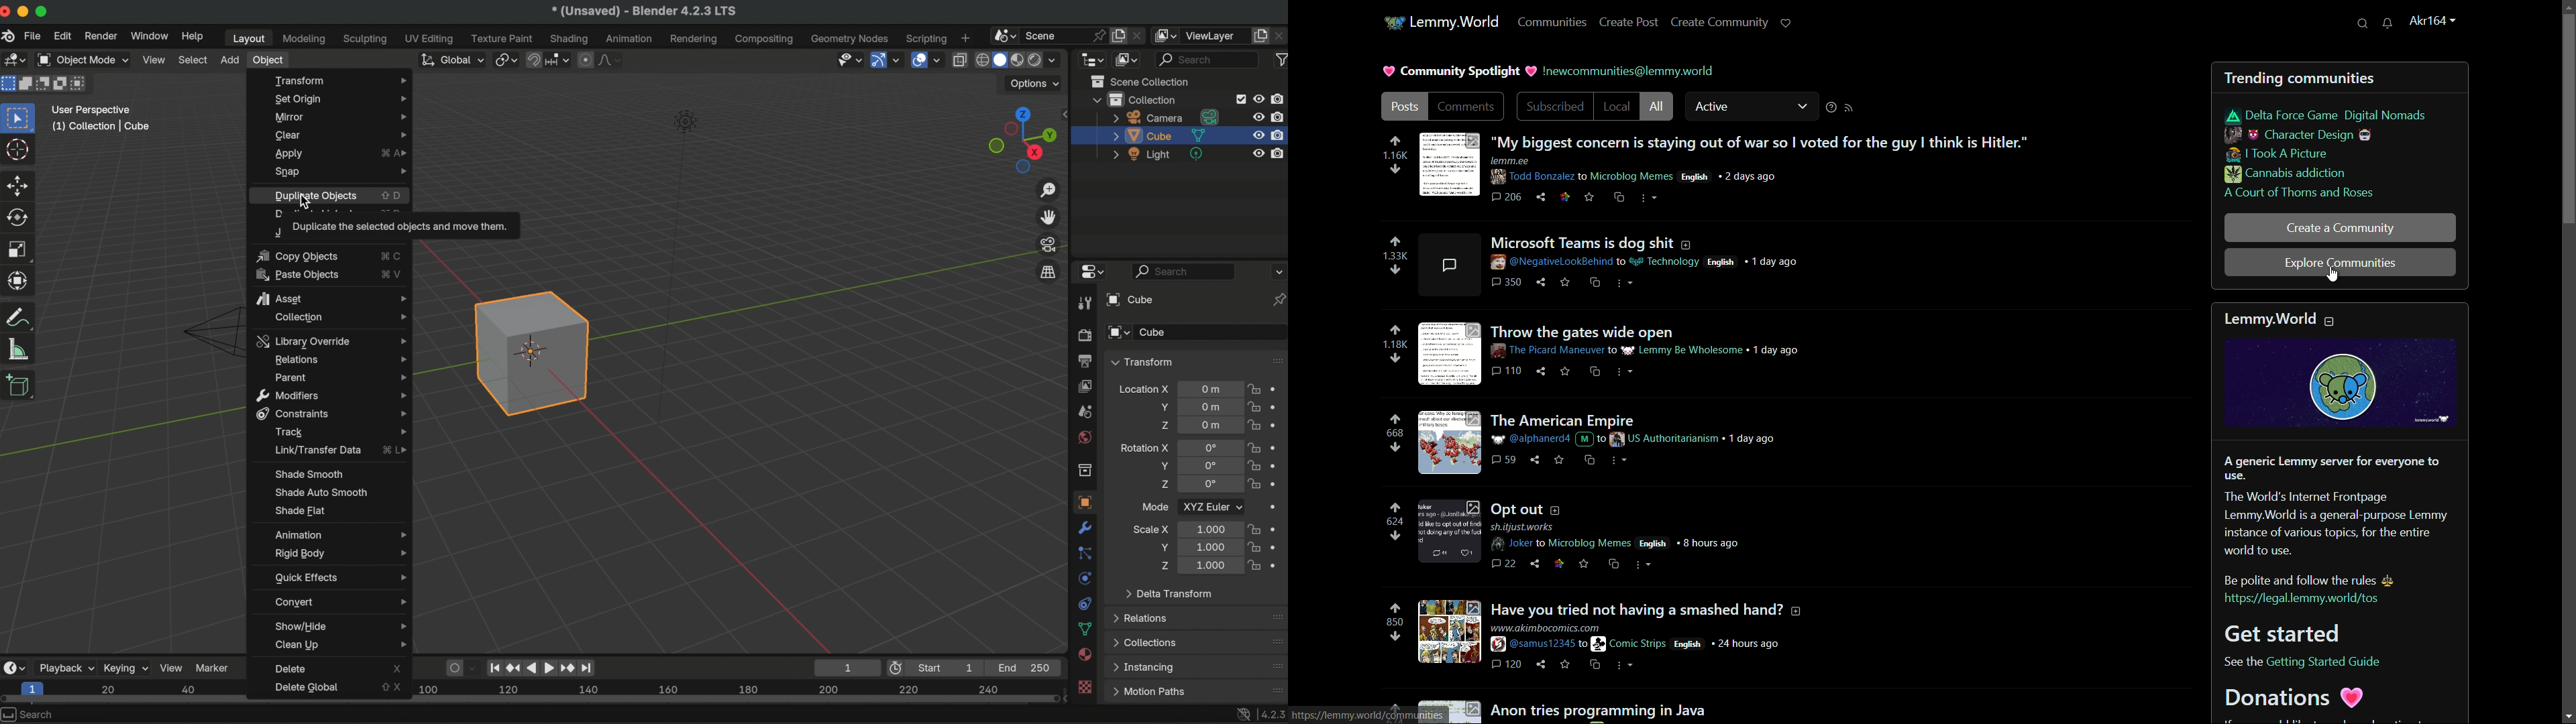  Describe the element at coordinates (1084, 436) in the screenshot. I see `world` at that location.